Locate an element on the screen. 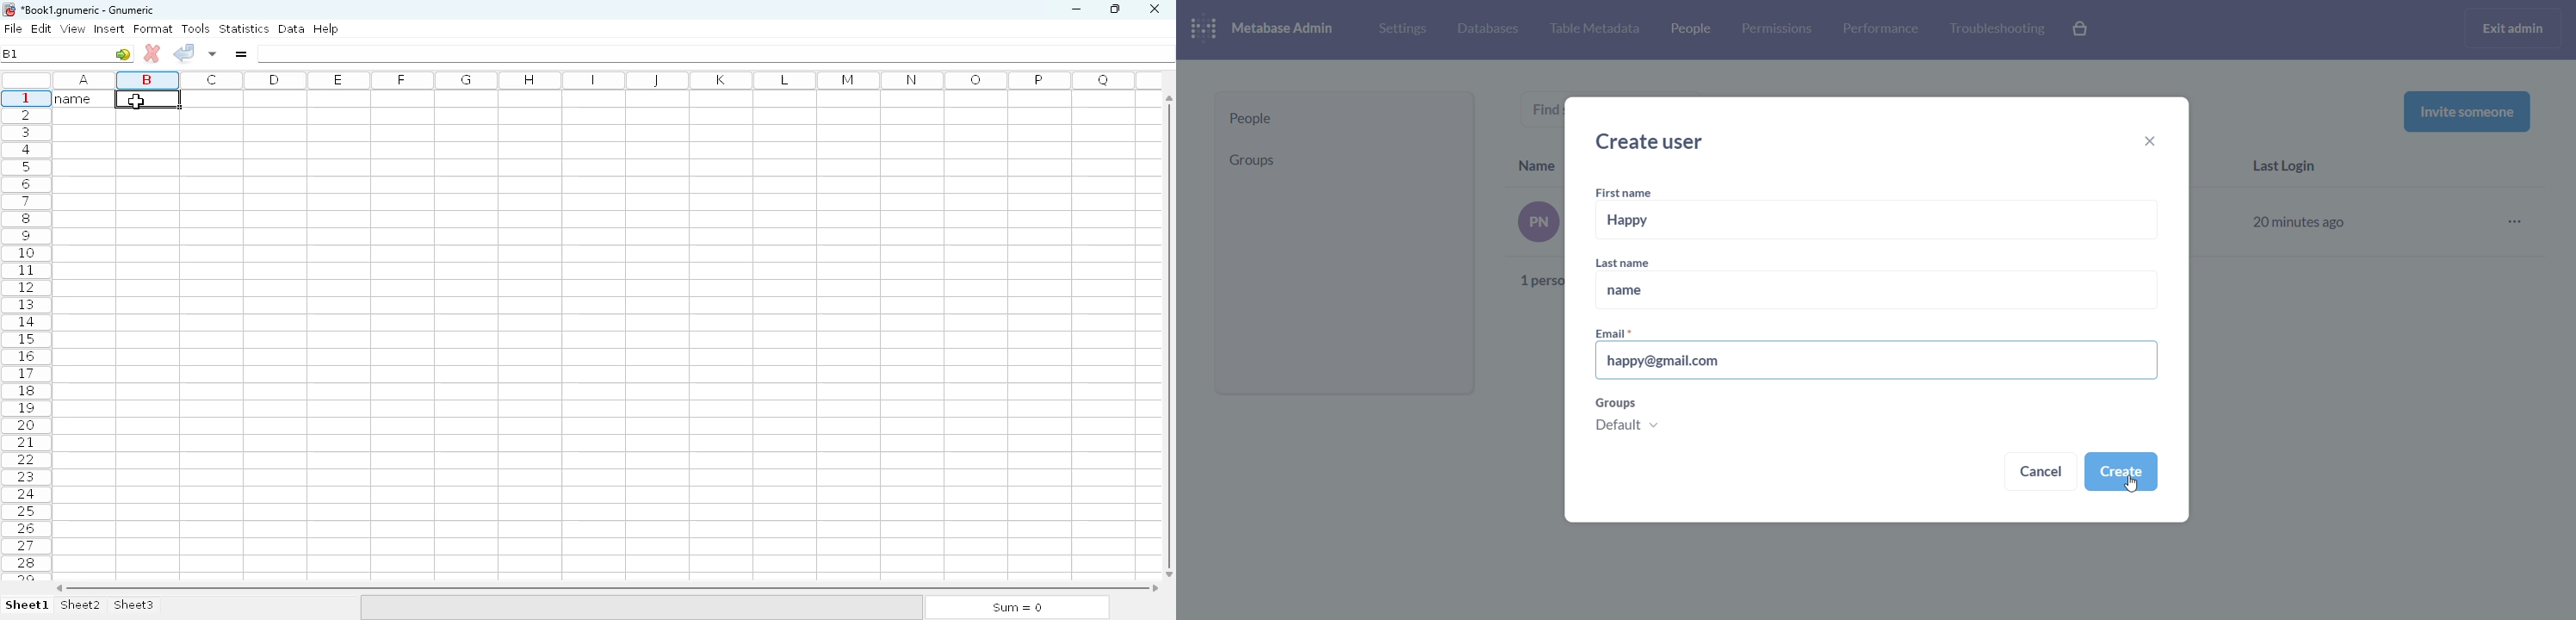 The width and height of the screenshot is (2576, 644). name (heading) is located at coordinates (78, 98).